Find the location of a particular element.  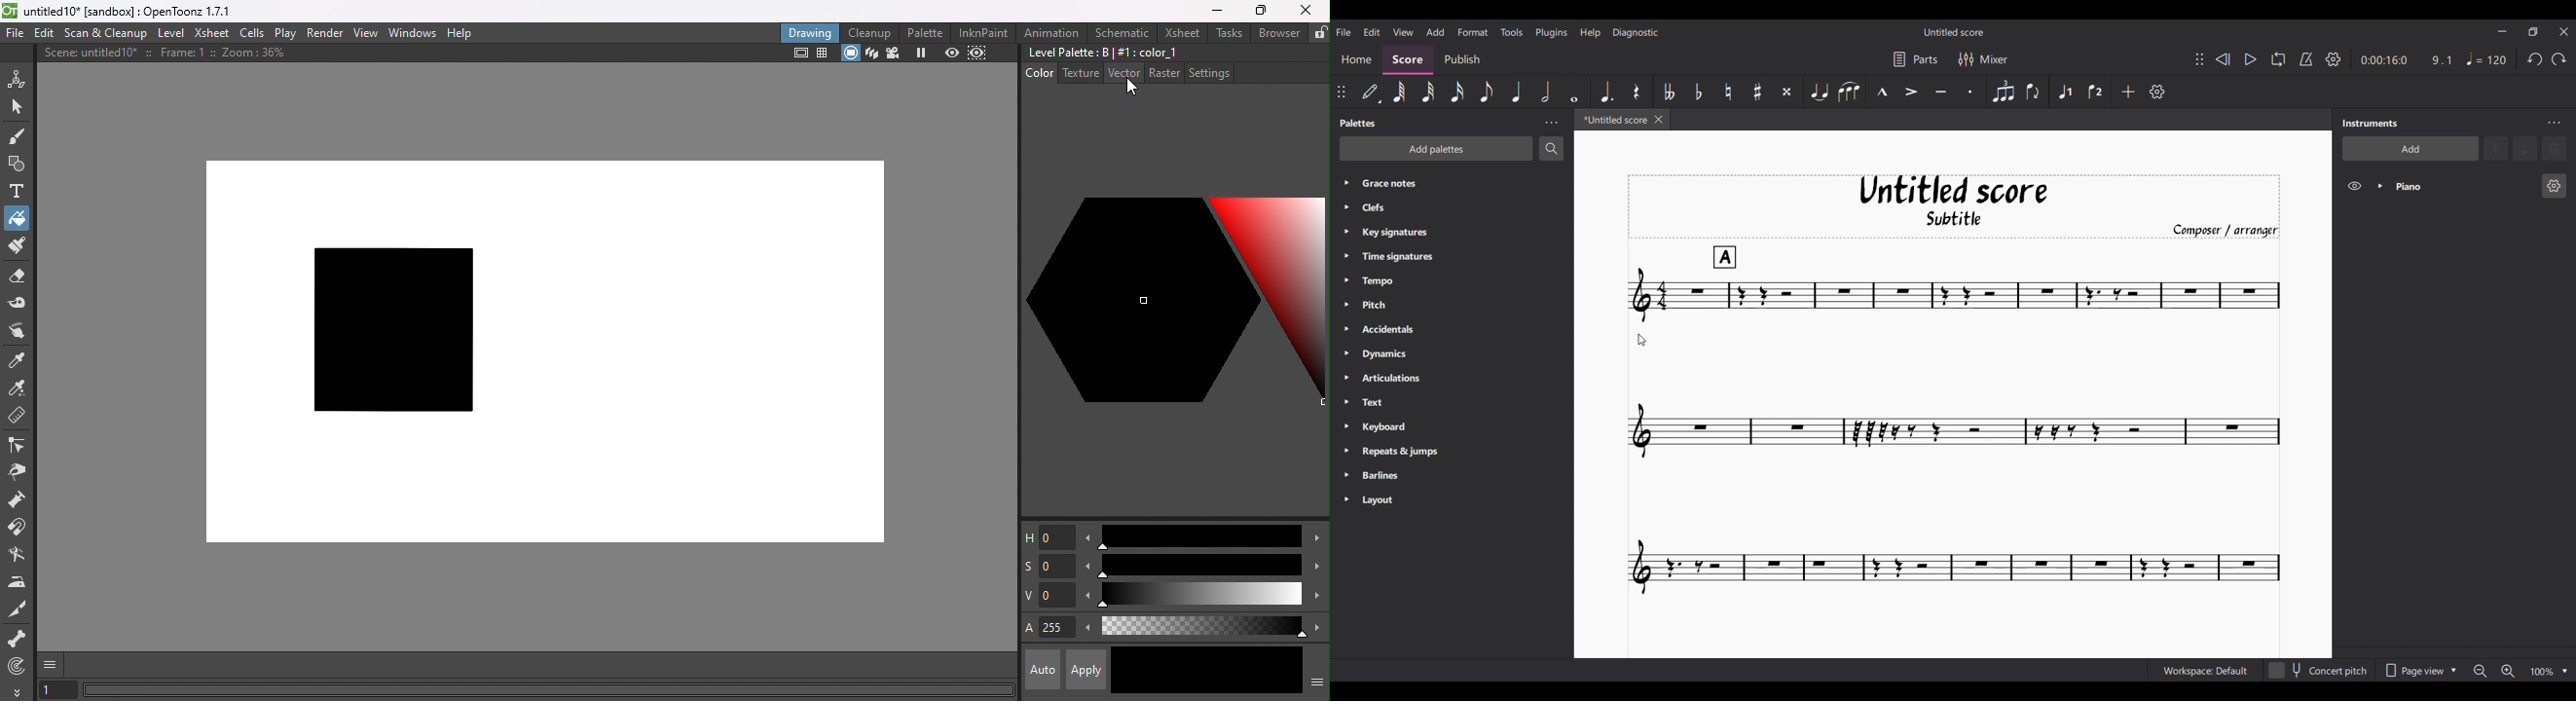

Barlines is located at coordinates (1400, 476).